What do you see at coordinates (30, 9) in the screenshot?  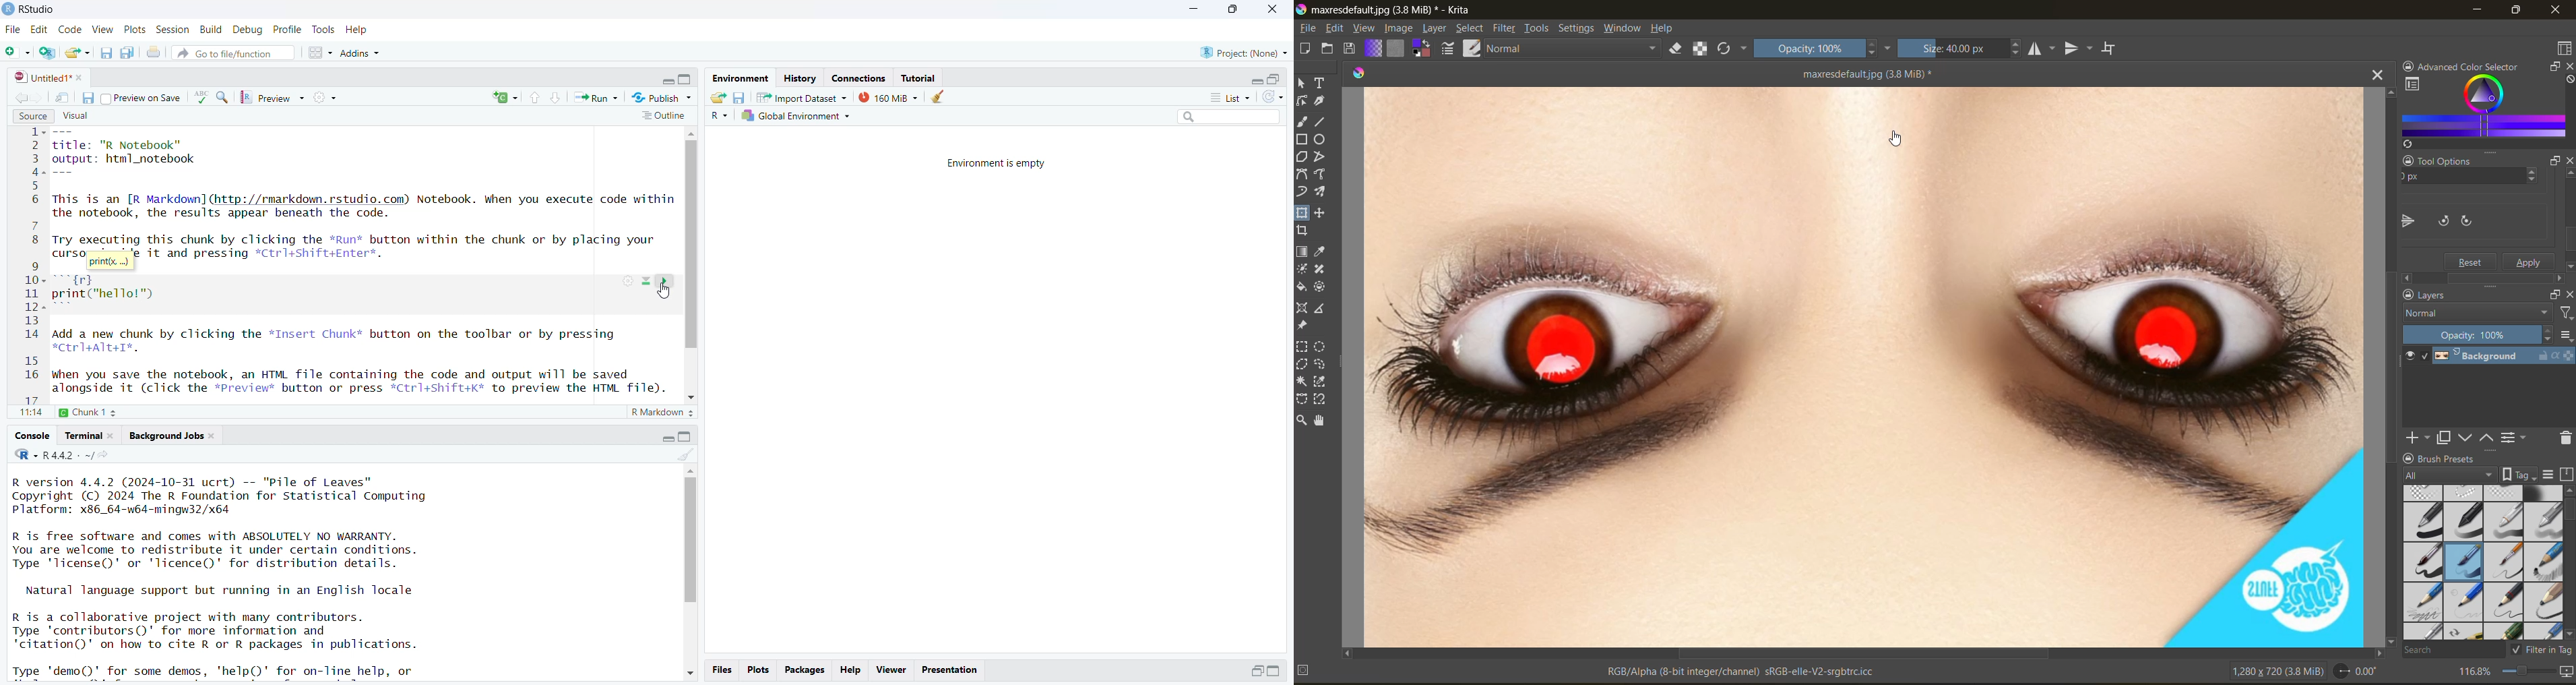 I see `Rstudio` at bounding box center [30, 9].